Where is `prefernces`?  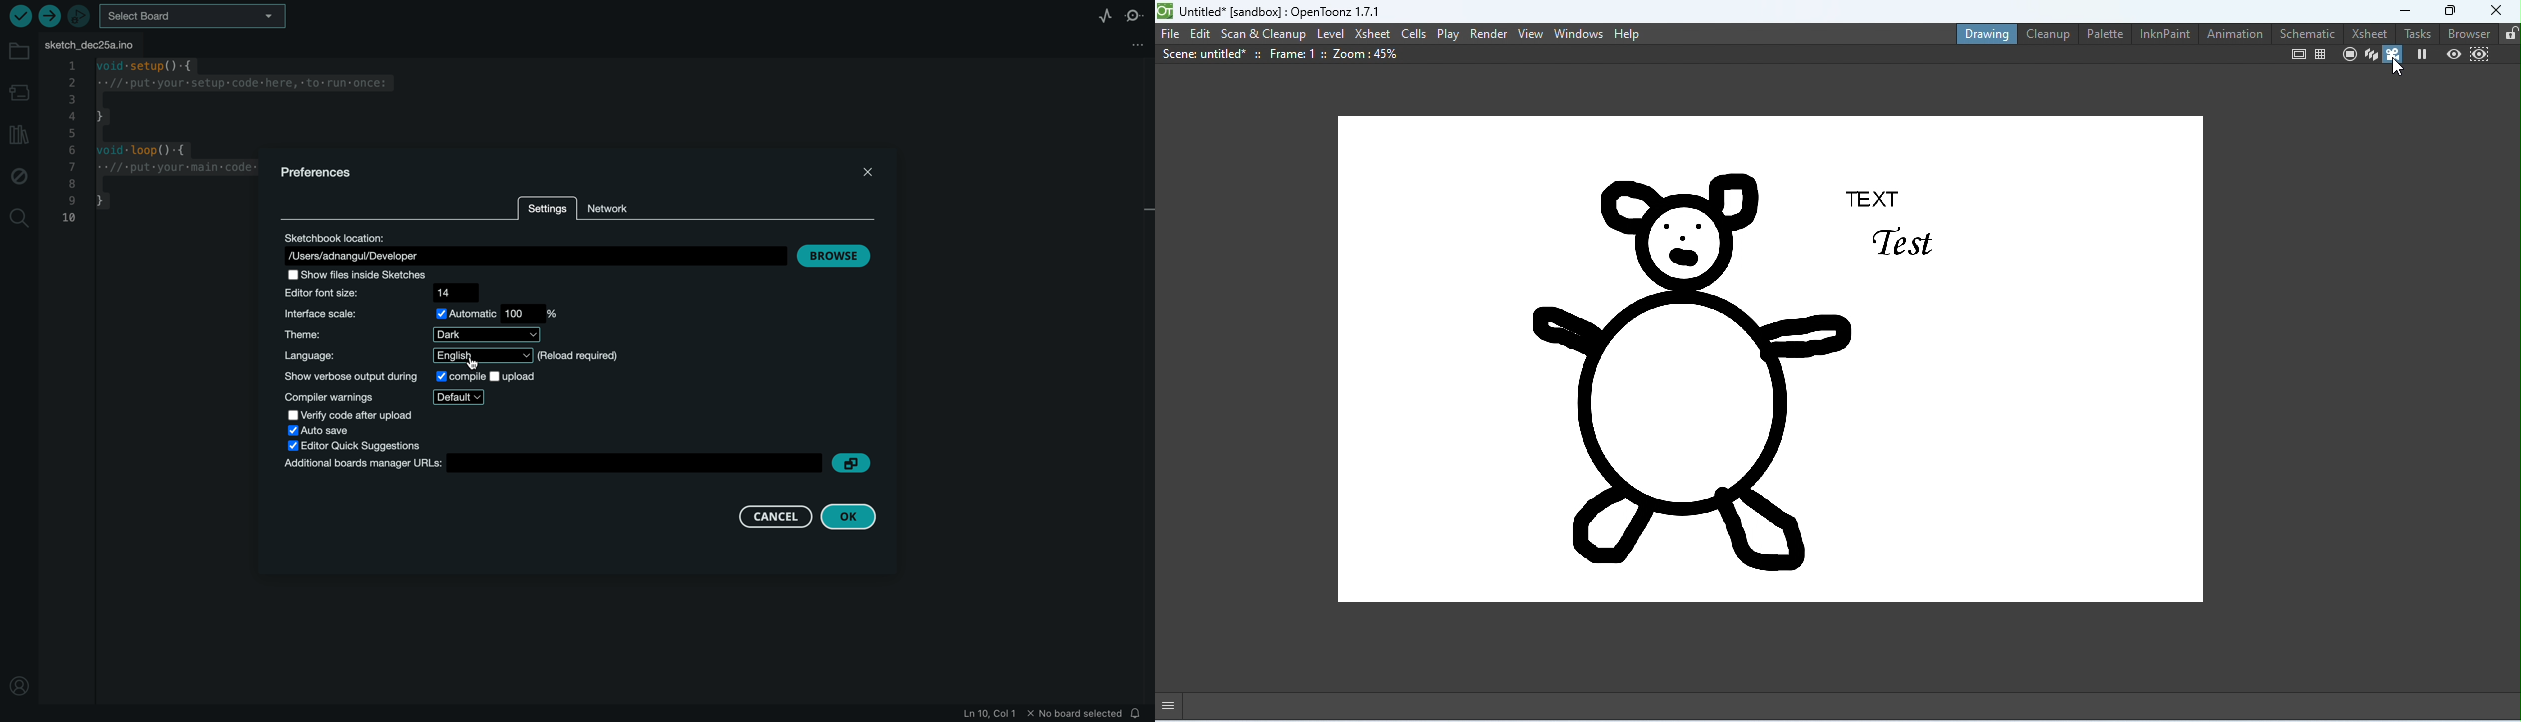 prefernces is located at coordinates (321, 172).